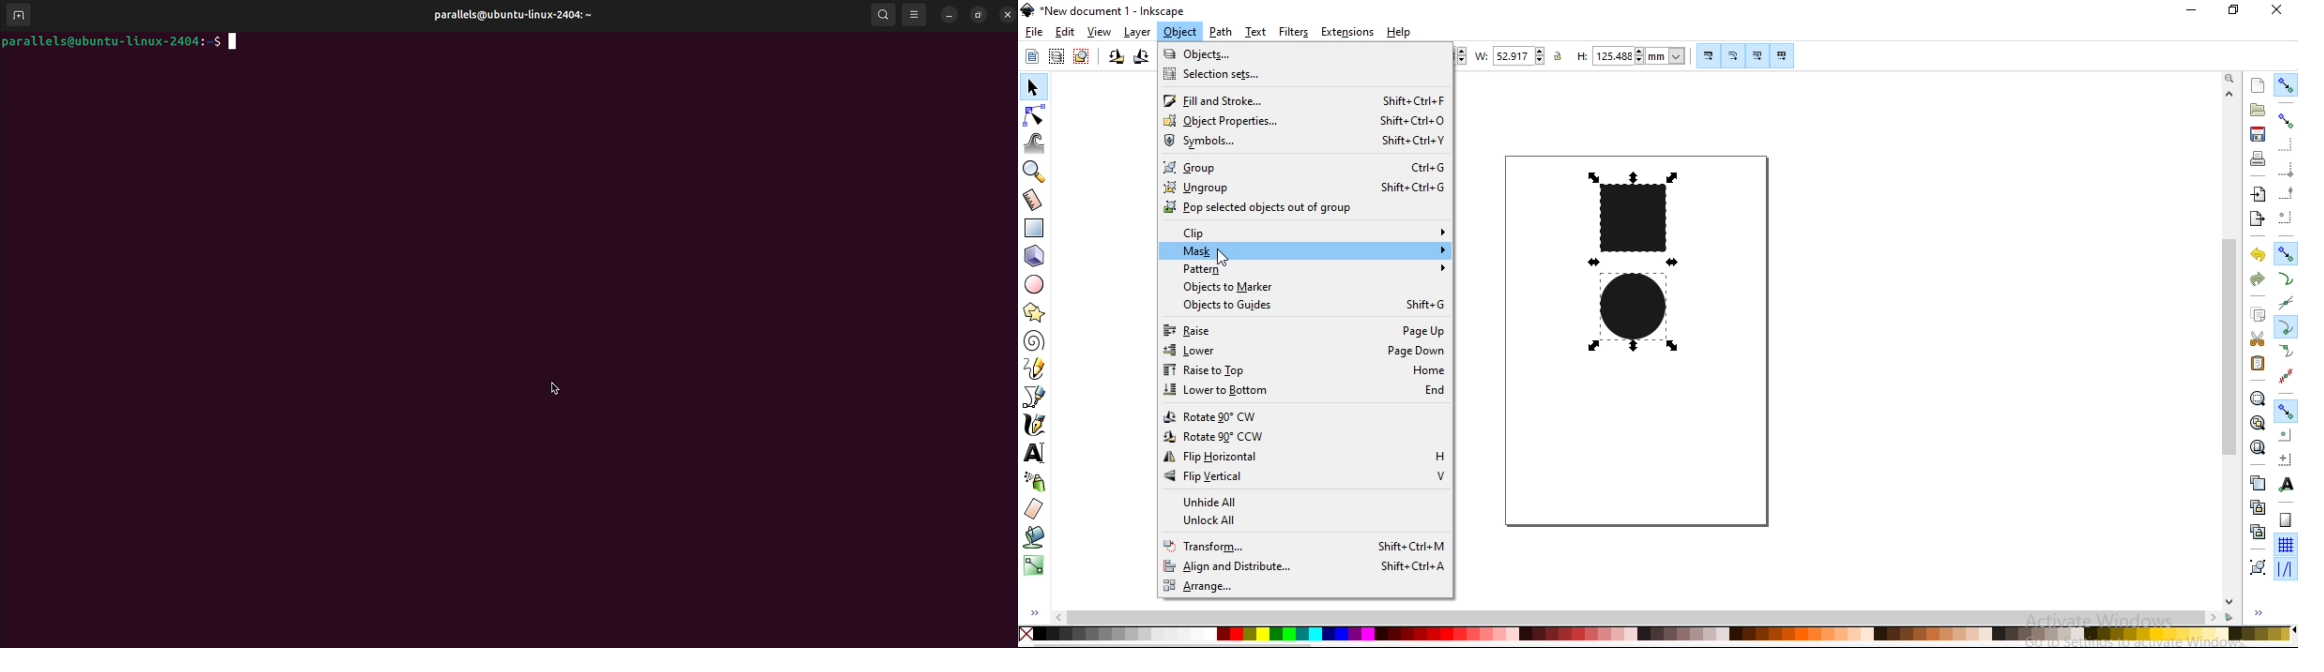 The image size is (2324, 672). What do you see at coordinates (2285, 119) in the screenshot?
I see `snap bounding boxes` at bounding box center [2285, 119].